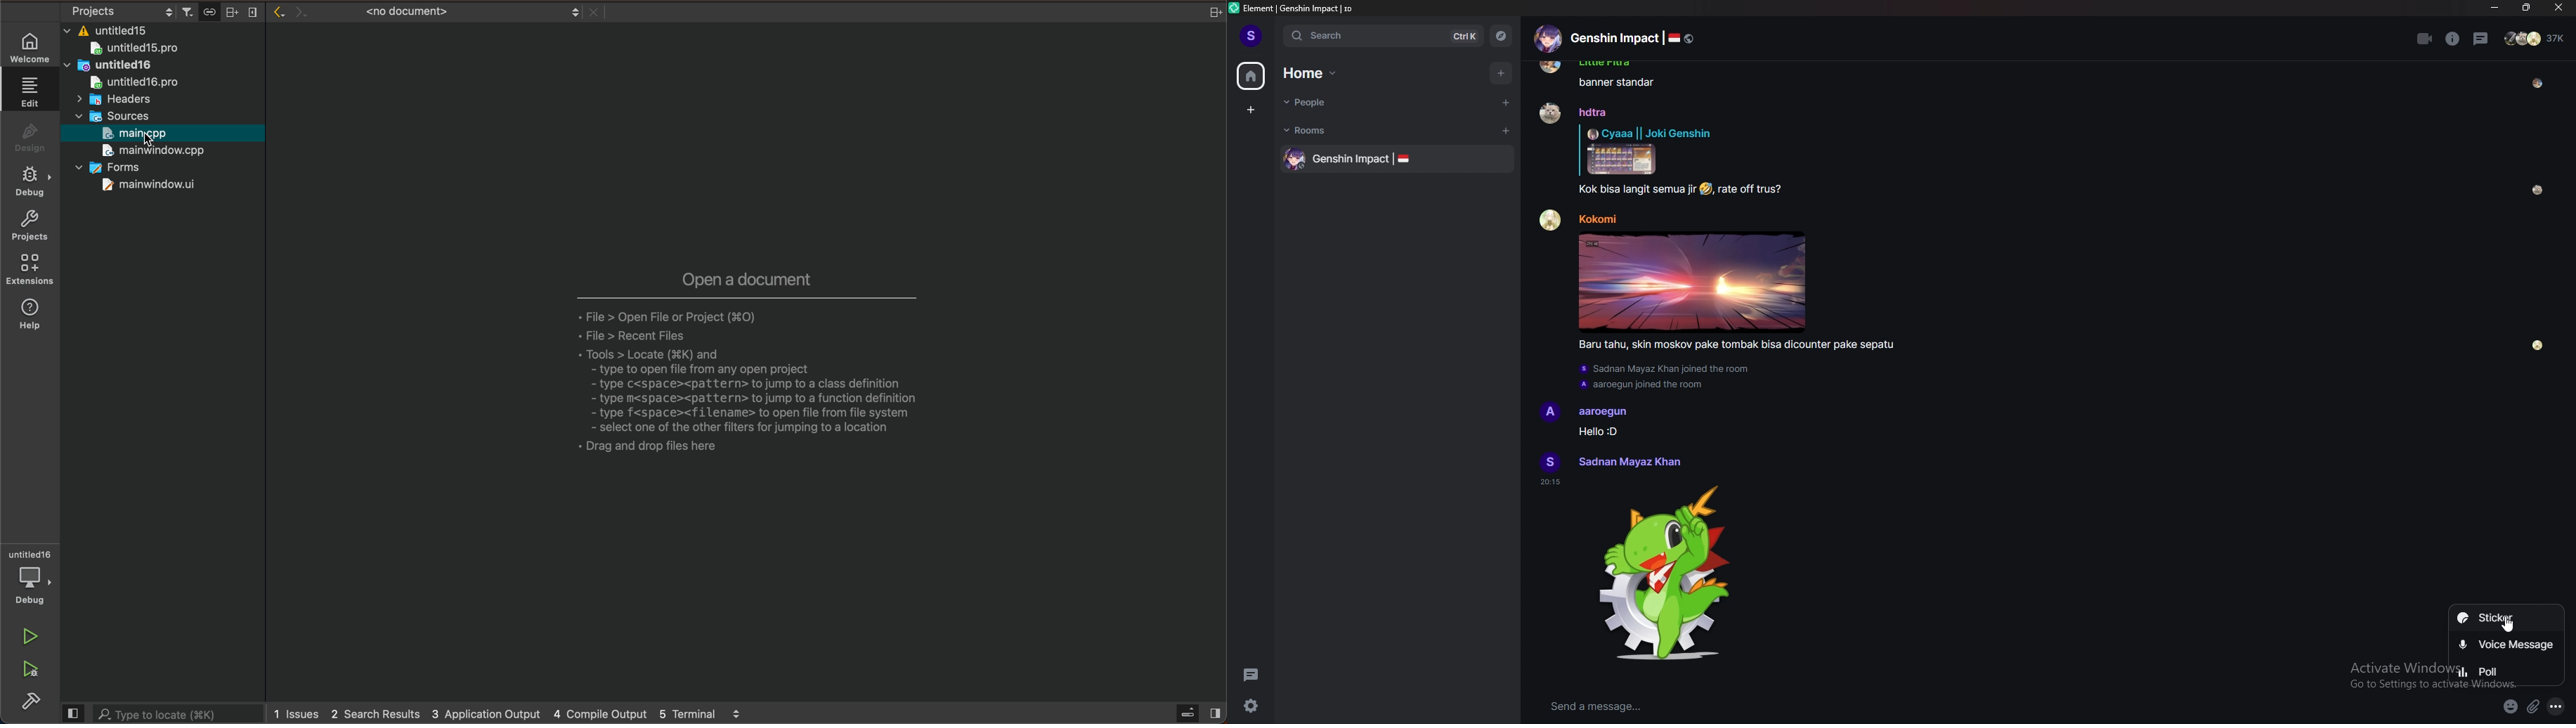  Describe the element at coordinates (1295, 159) in the screenshot. I see `Profile picture of group` at that location.